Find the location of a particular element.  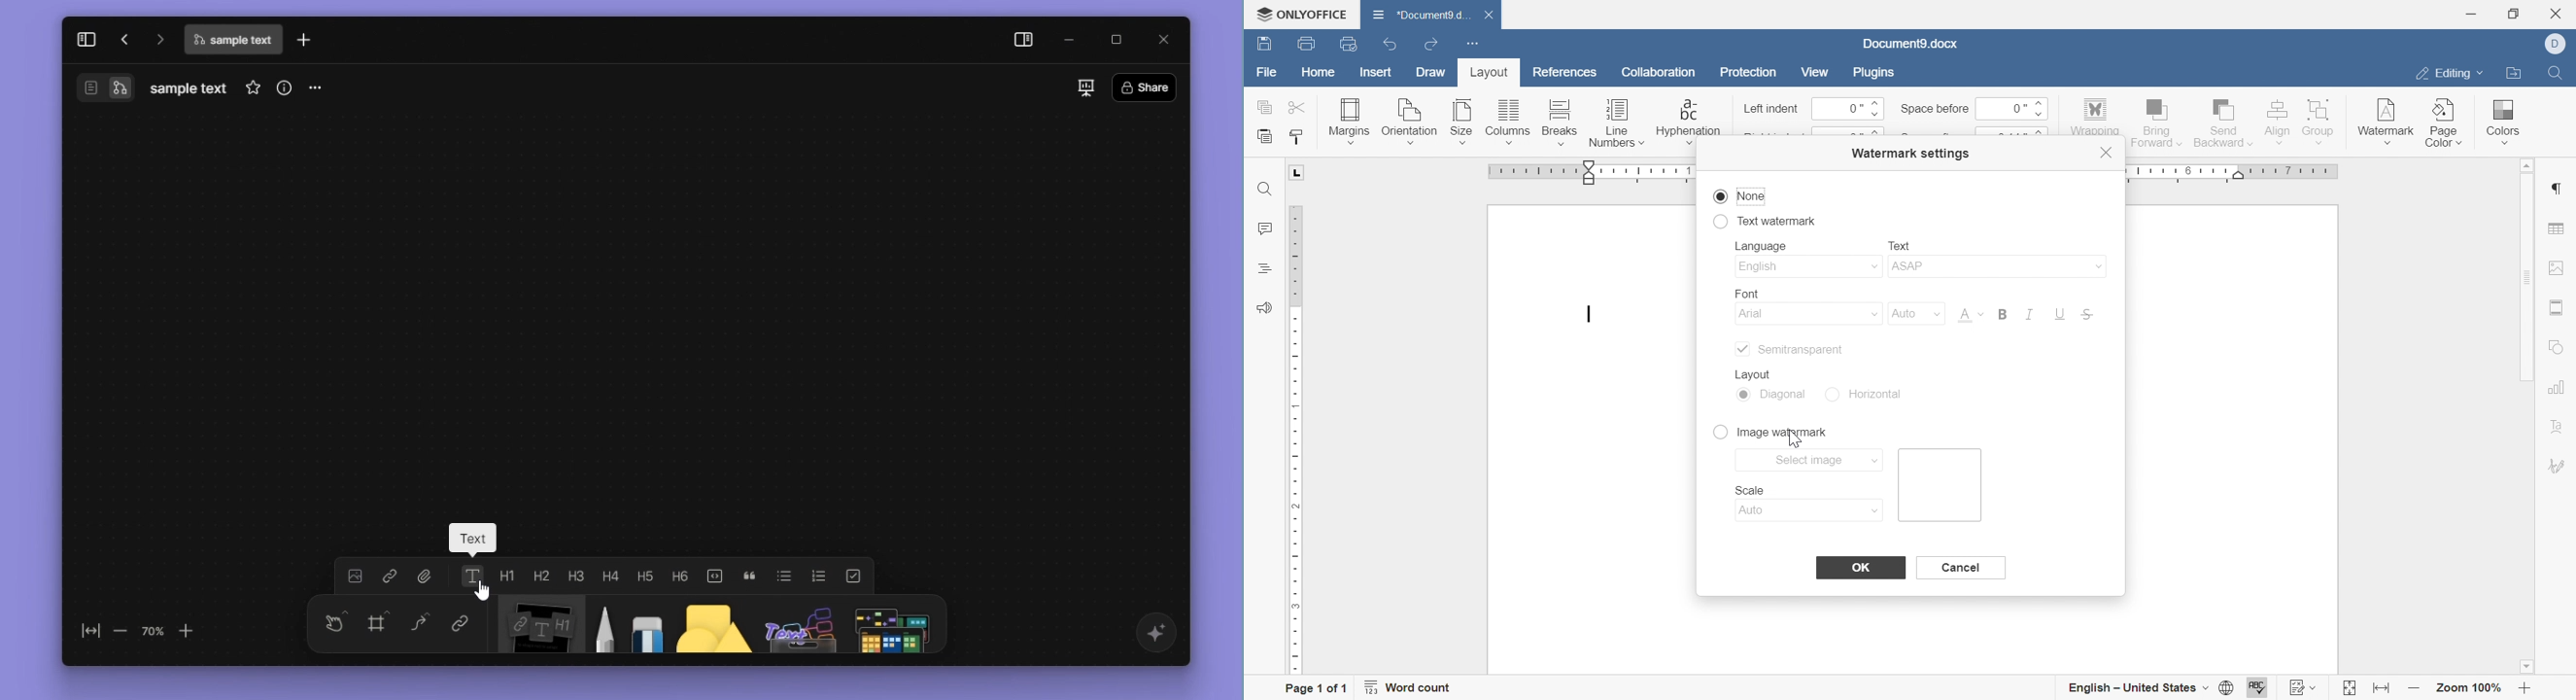

table settings is located at coordinates (2556, 230).